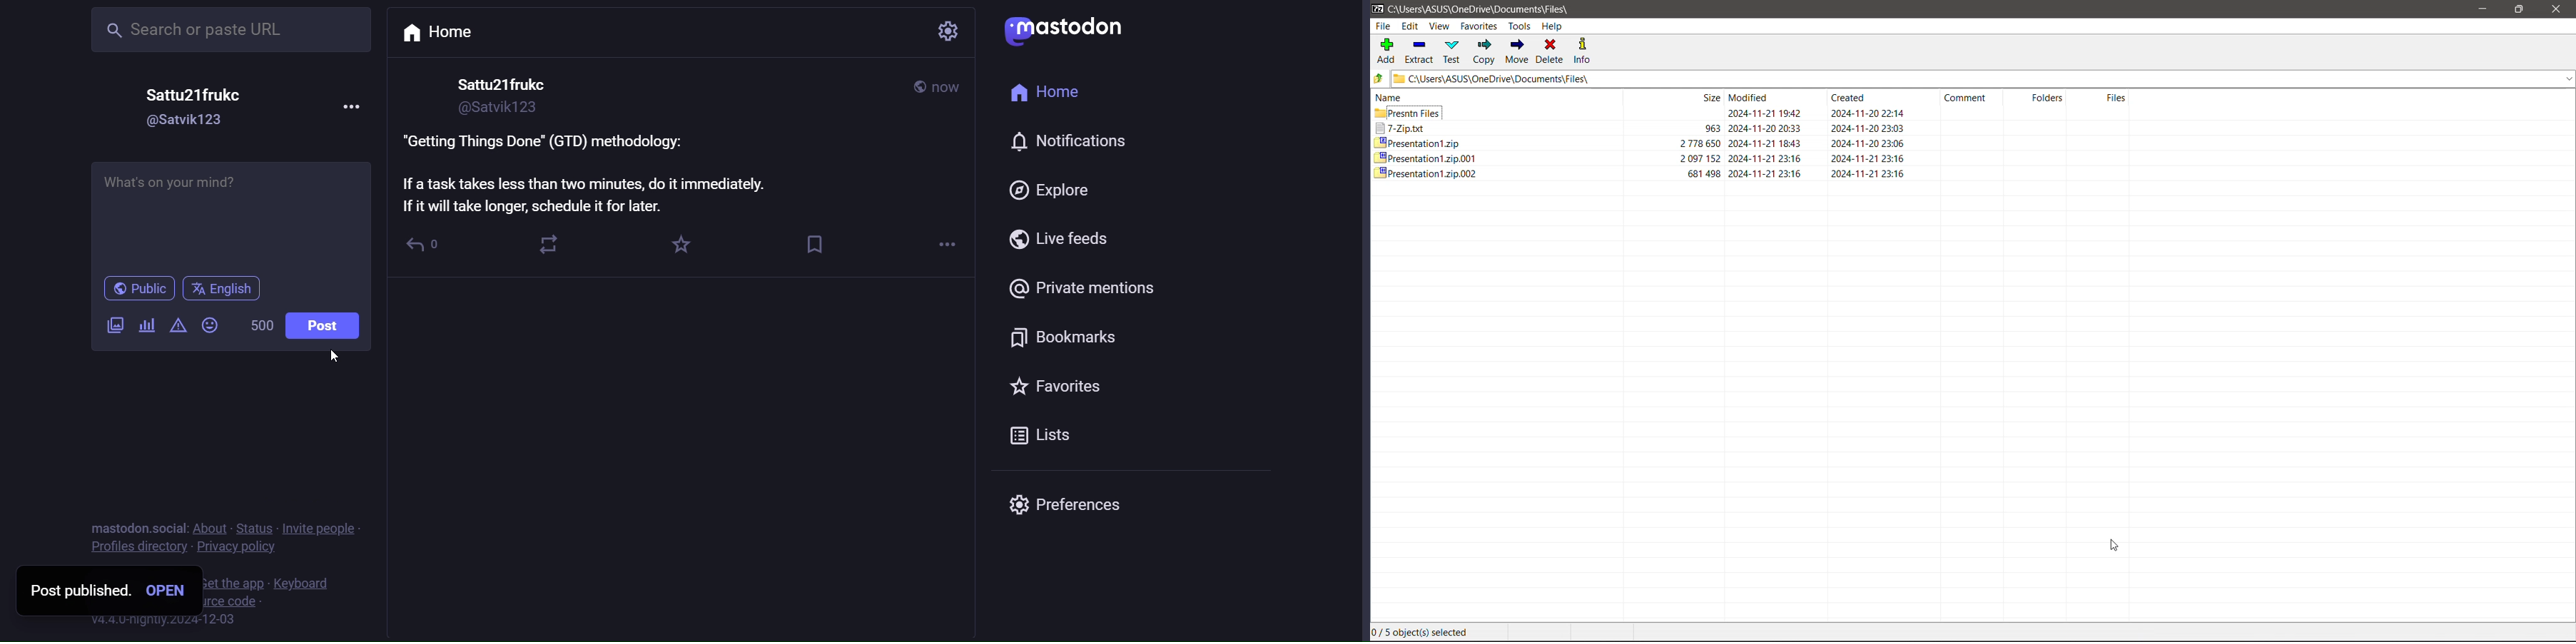 Image resolution: width=2576 pixels, height=644 pixels. What do you see at coordinates (2049, 97) in the screenshot?
I see `Folders` at bounding box center [2049, 97].